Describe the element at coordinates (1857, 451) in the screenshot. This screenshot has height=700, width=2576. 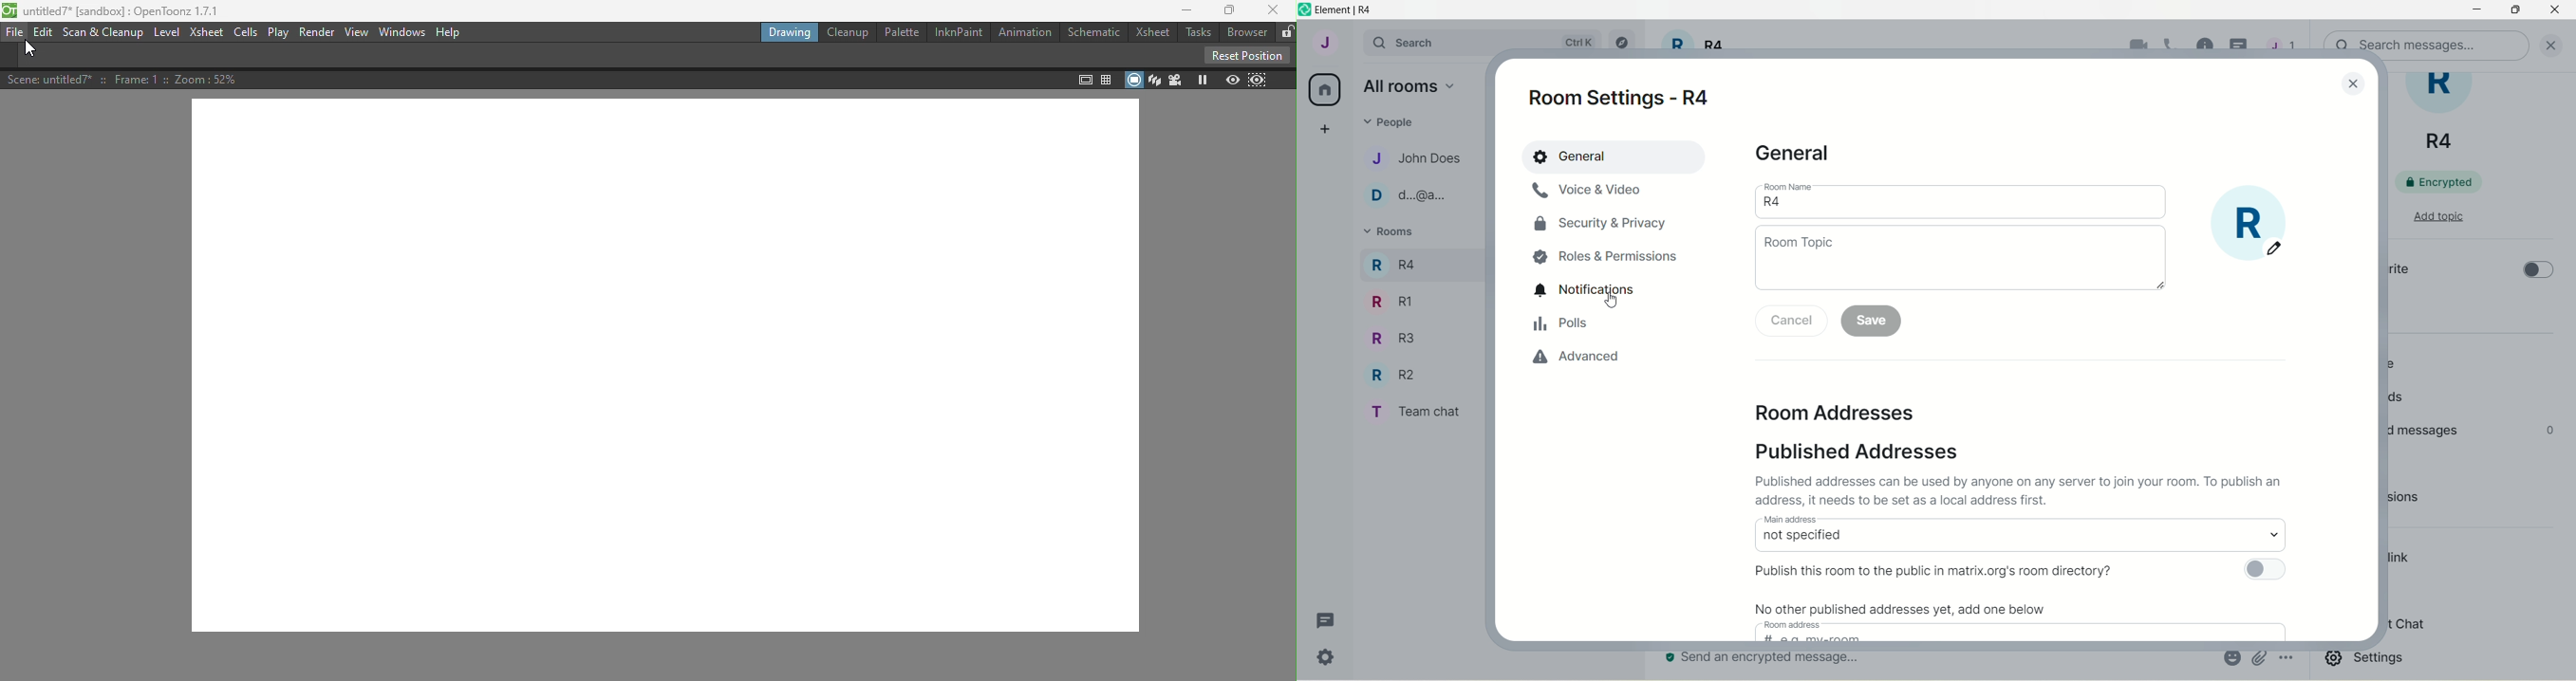
I see `published addresses` at that location.